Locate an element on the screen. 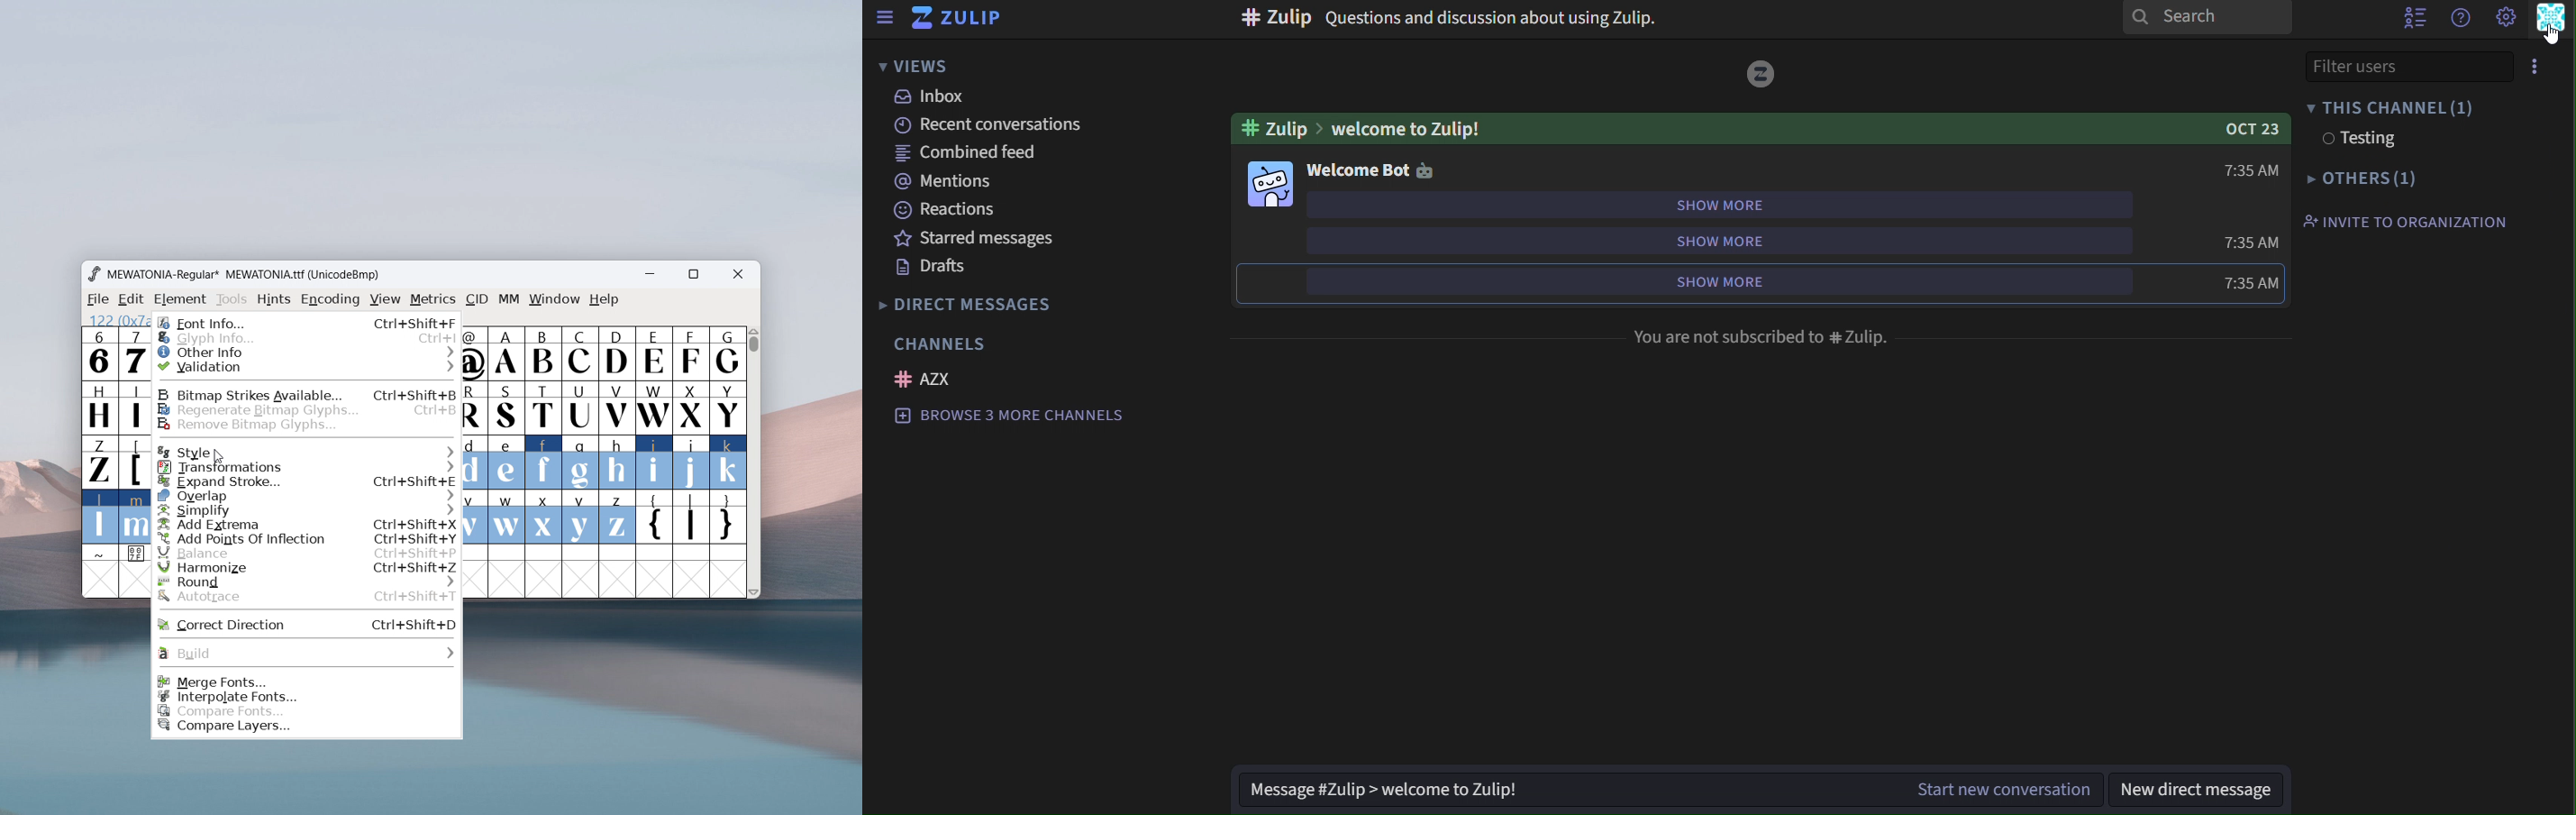 This screenshot has width=2576, height=840. 0 0 7 F is located at coordinates (136, 555).